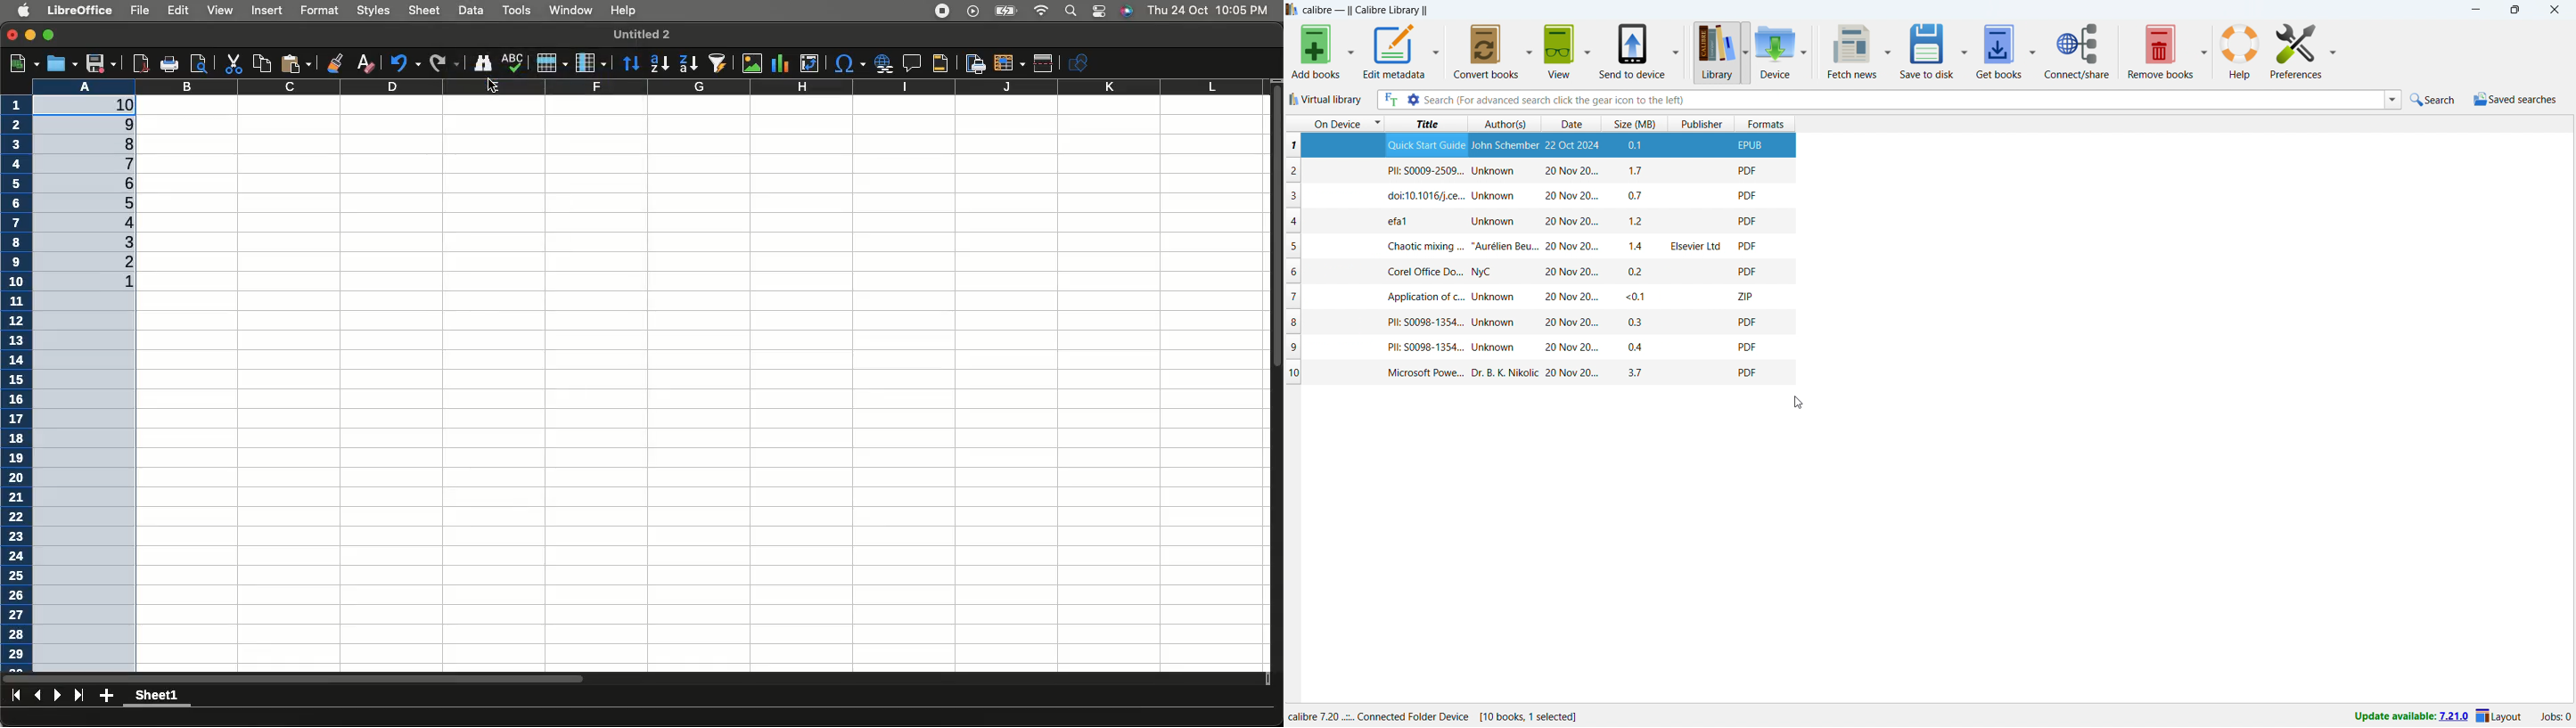 The width and height of the screenshot is (2576, 728). I want to click on Next sheet, so click(59, 697).